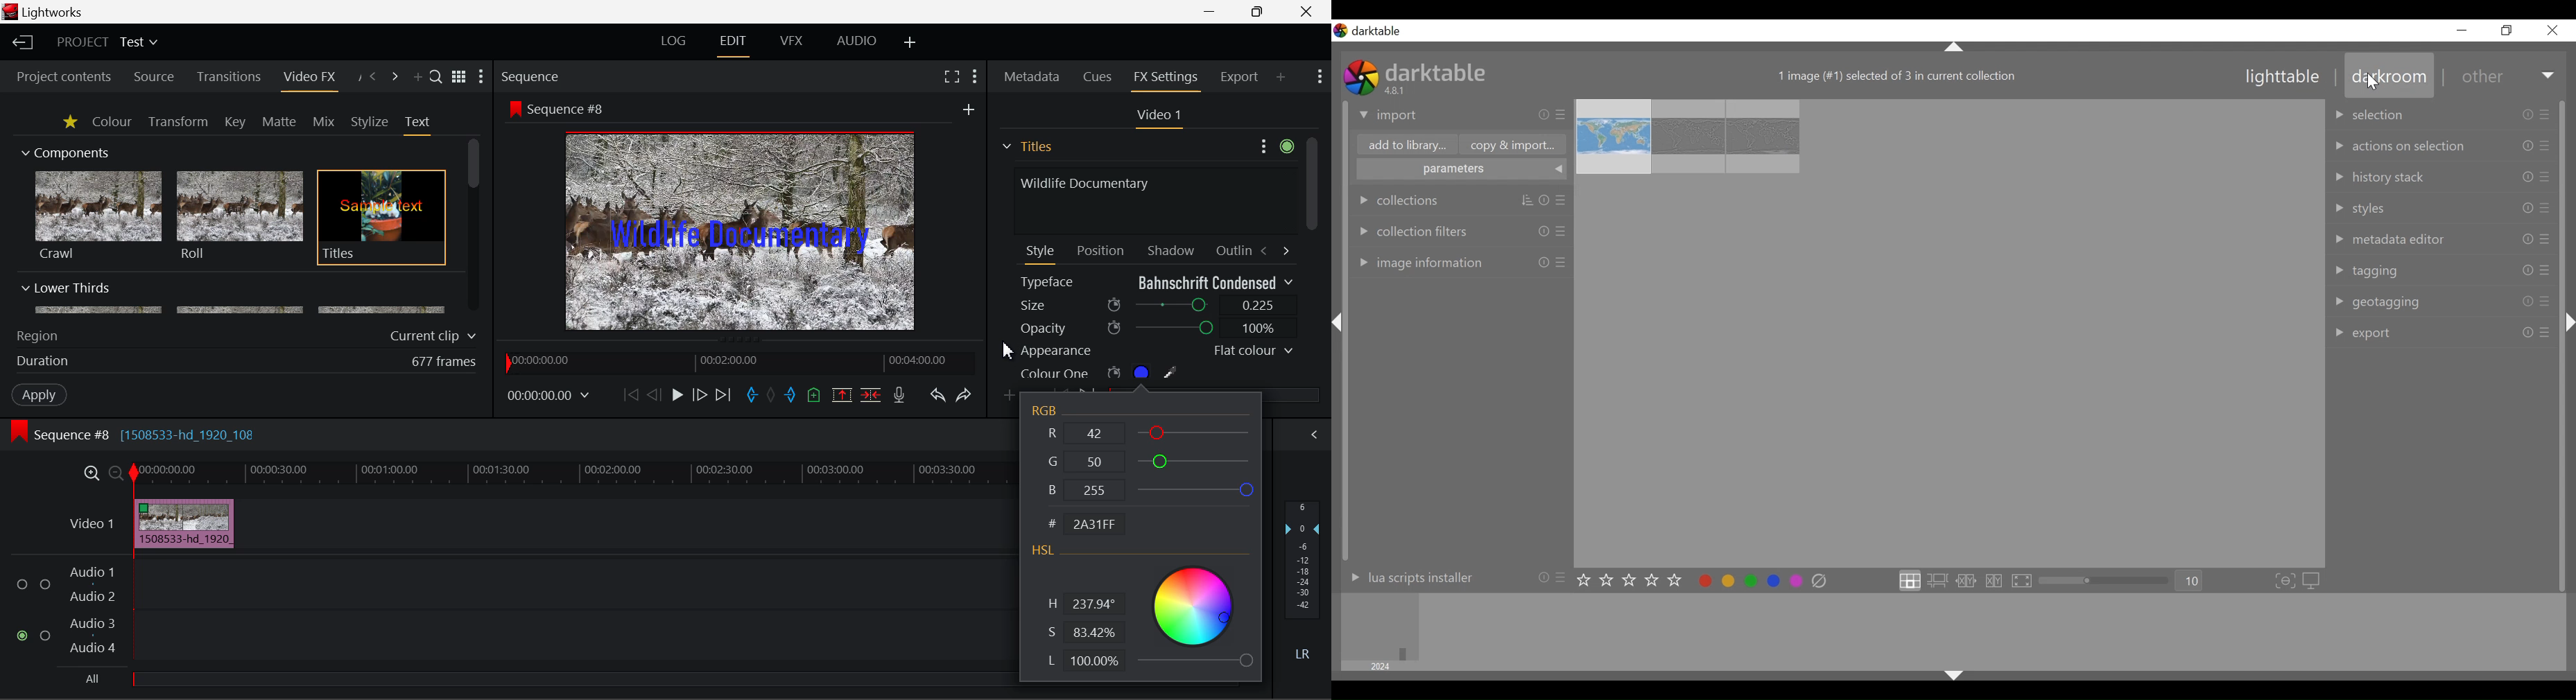 This screenshot has width=2576, height=700. I want to click on styles, so click(2443, 207).